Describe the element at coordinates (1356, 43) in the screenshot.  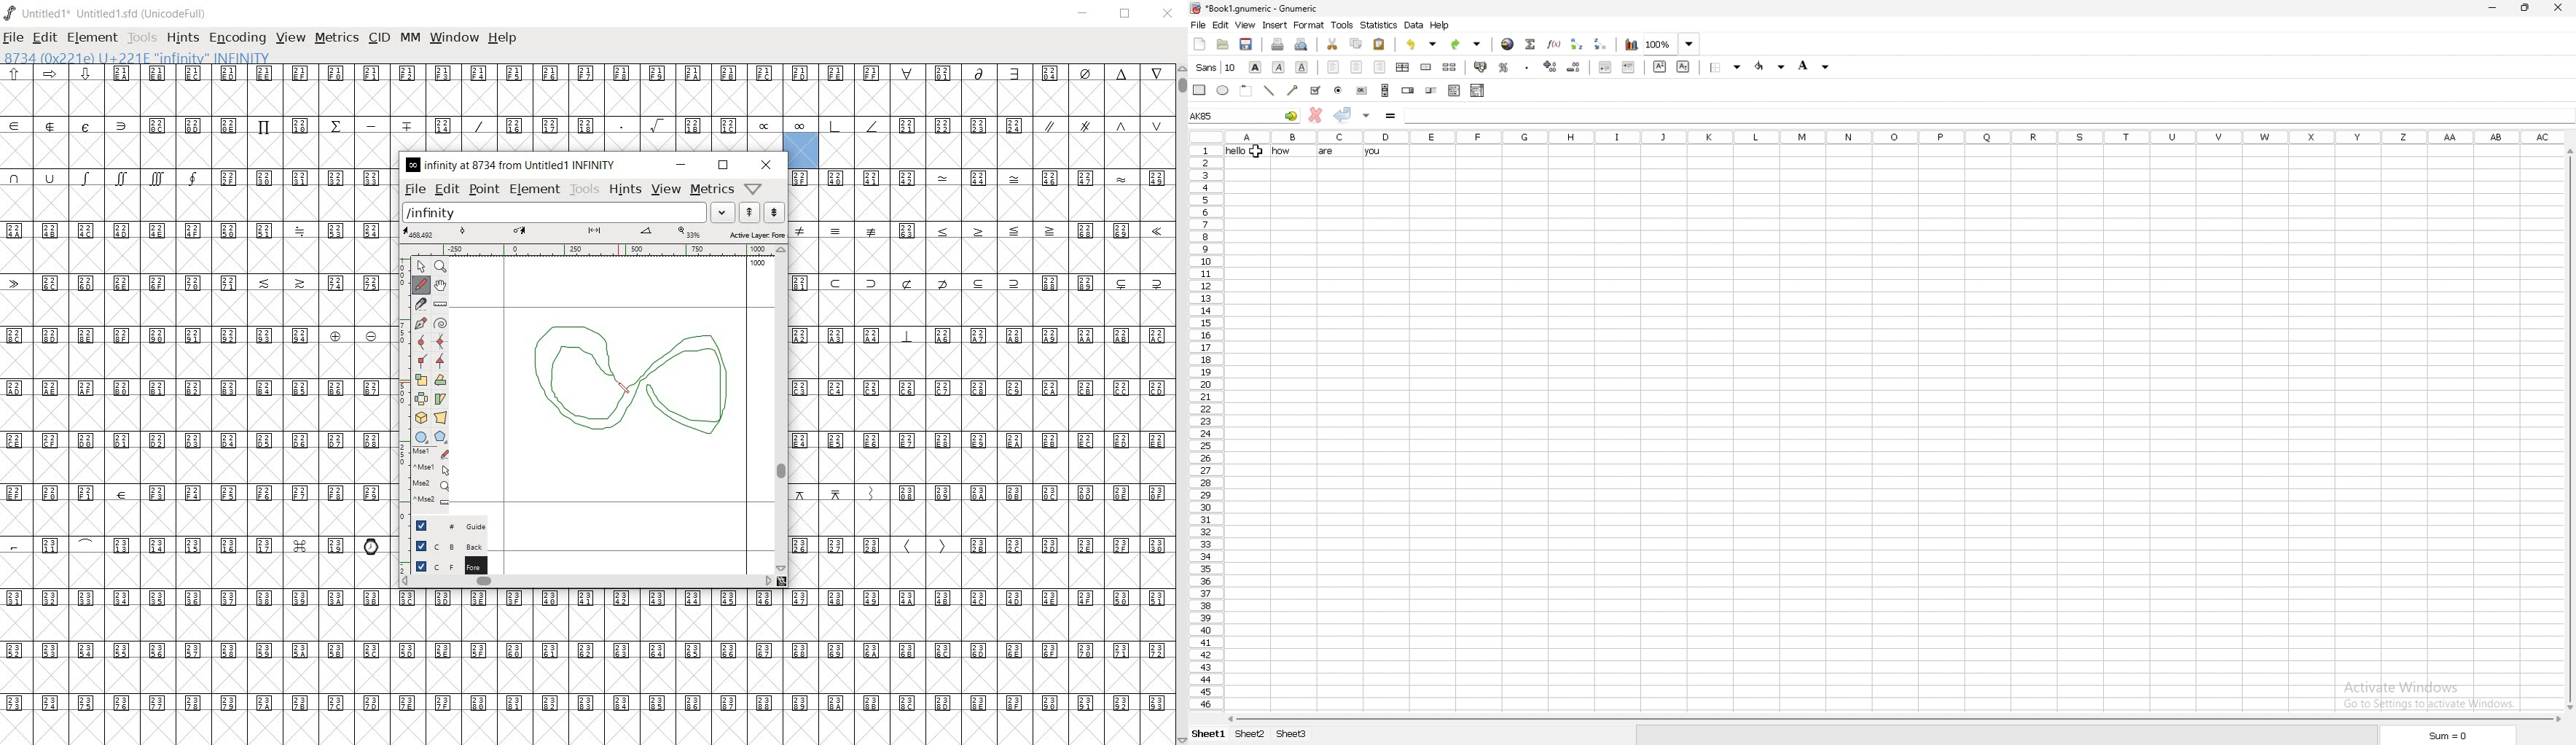
I see `copy` at that location.